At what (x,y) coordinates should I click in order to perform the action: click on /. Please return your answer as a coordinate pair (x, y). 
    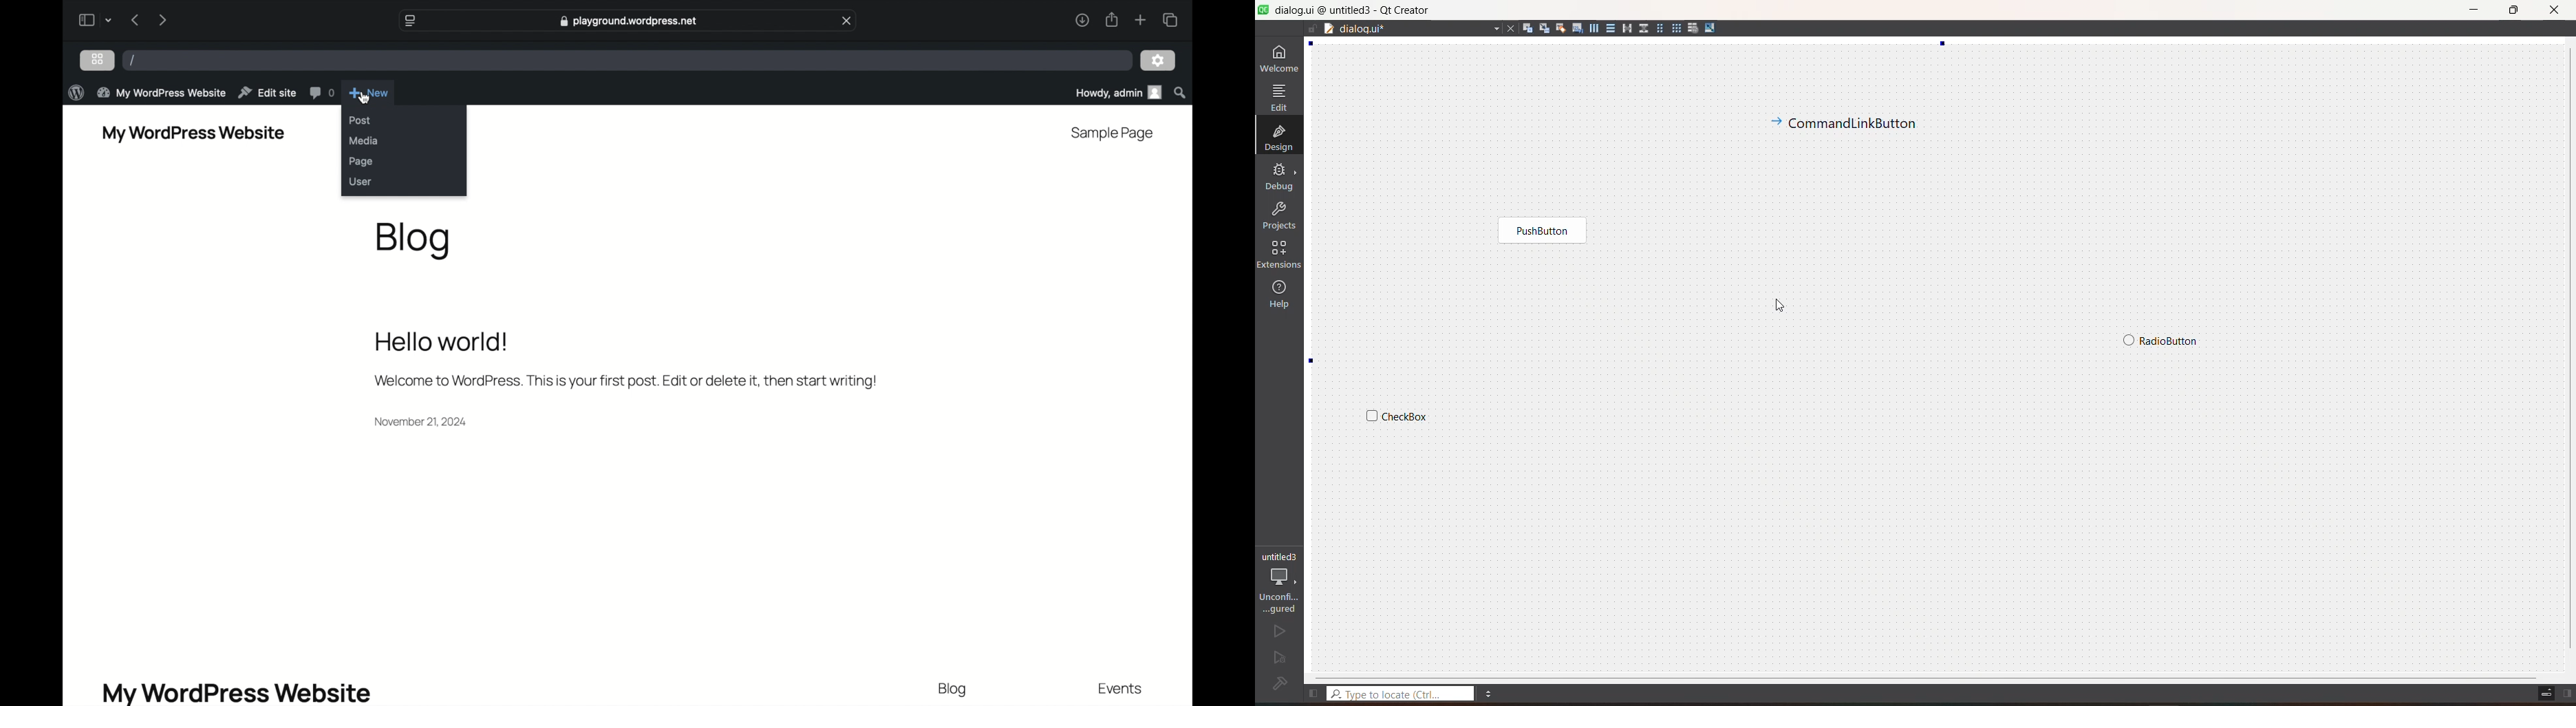
    Looking at the image, I should click on (133, 59).